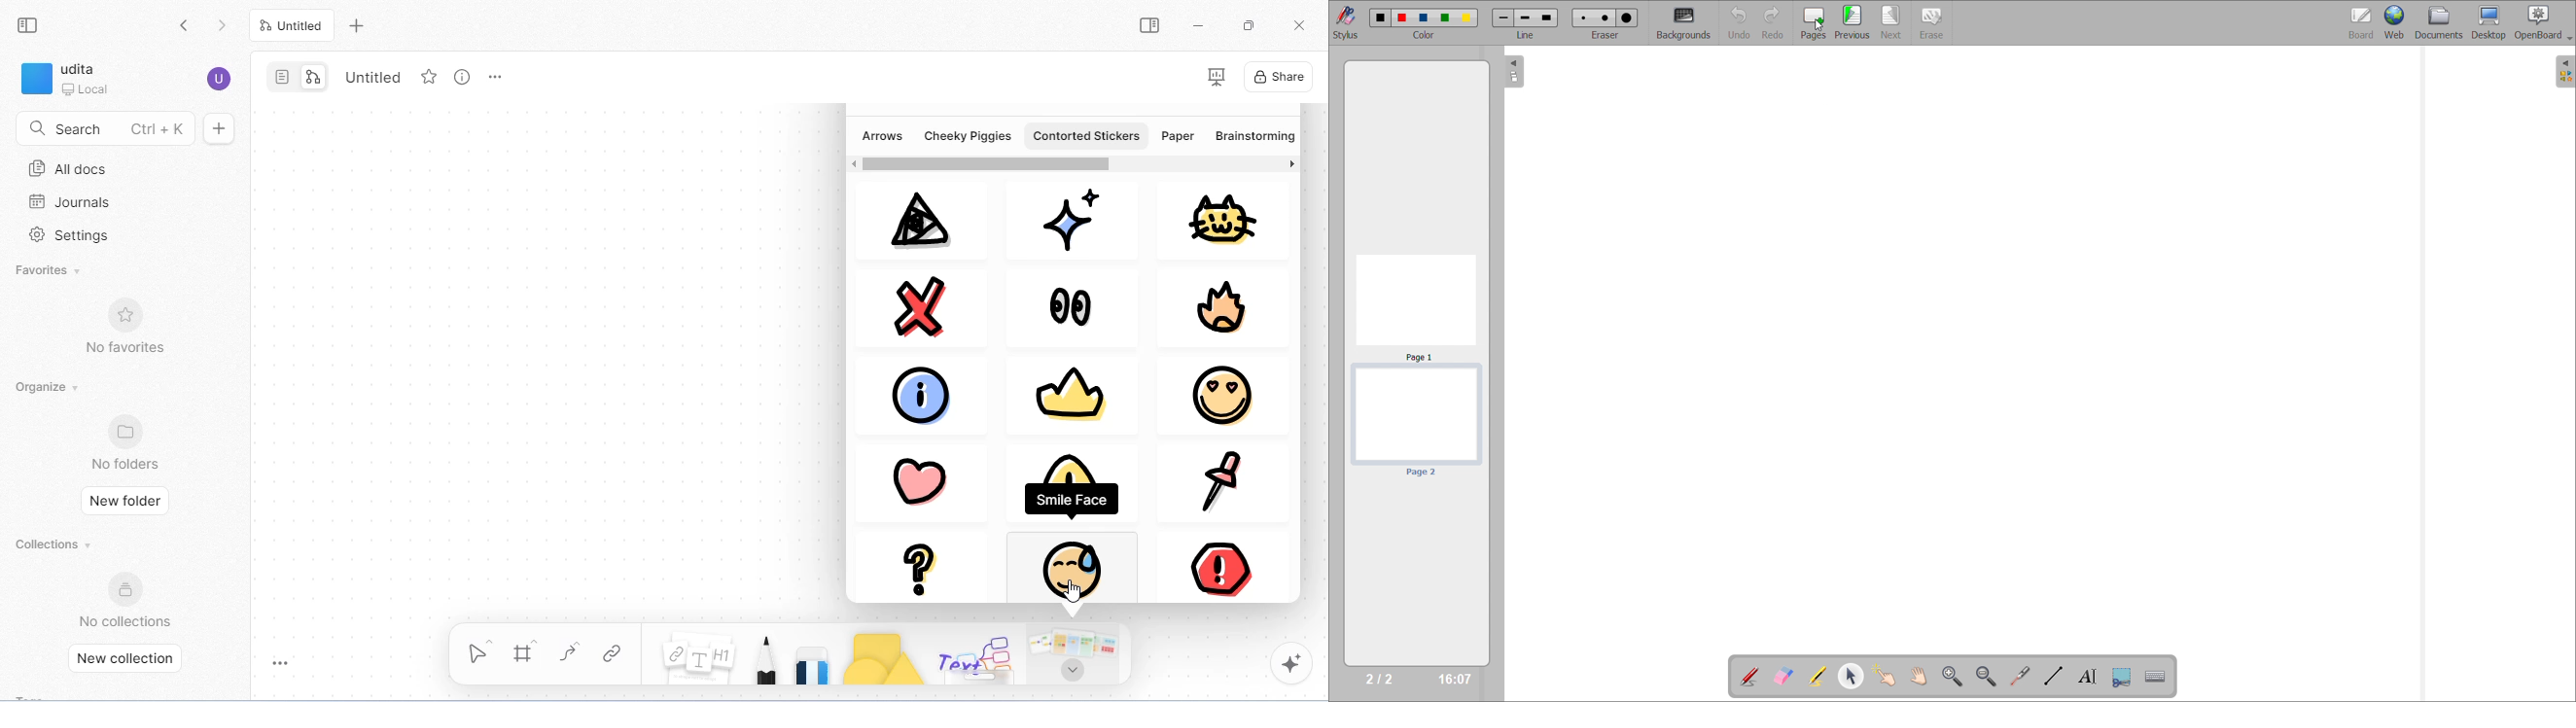  What do you see at coordinates (525, 651) in the screenshot?
I see `frame` at bounding box center [525, 651].